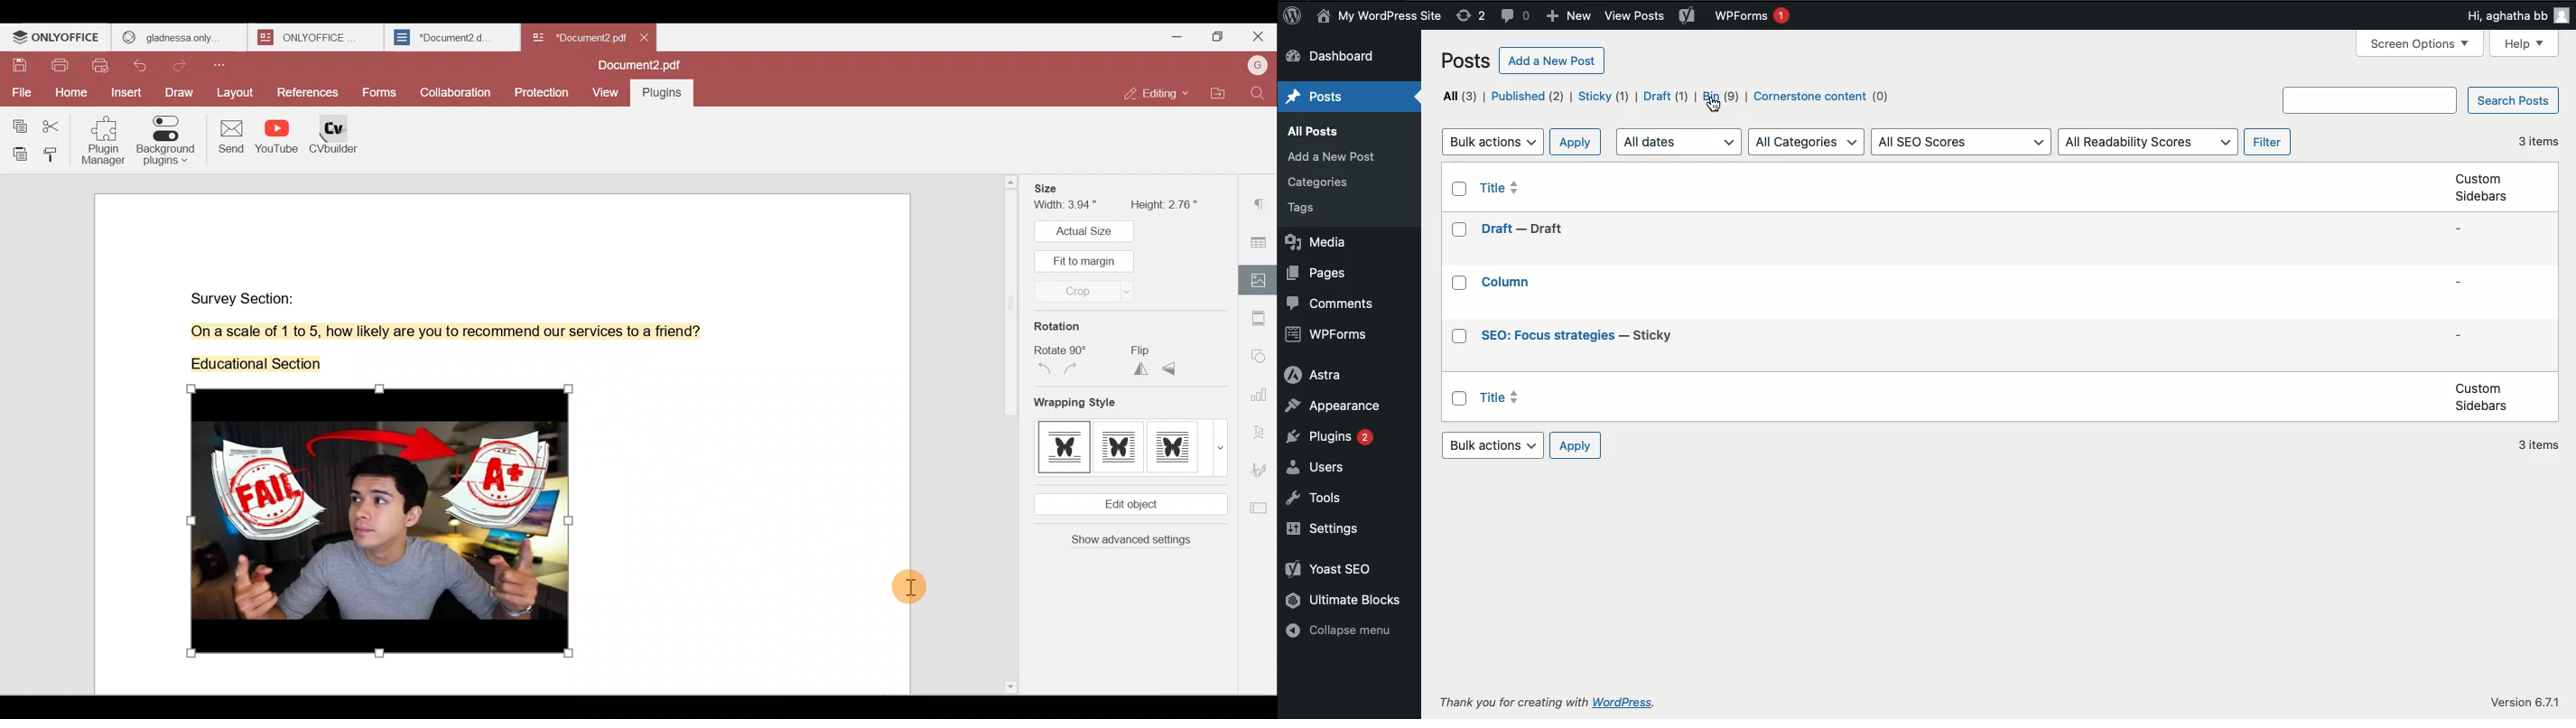 The image size is (2576, 728). I want to click on Image settings, so click(1263, 282).